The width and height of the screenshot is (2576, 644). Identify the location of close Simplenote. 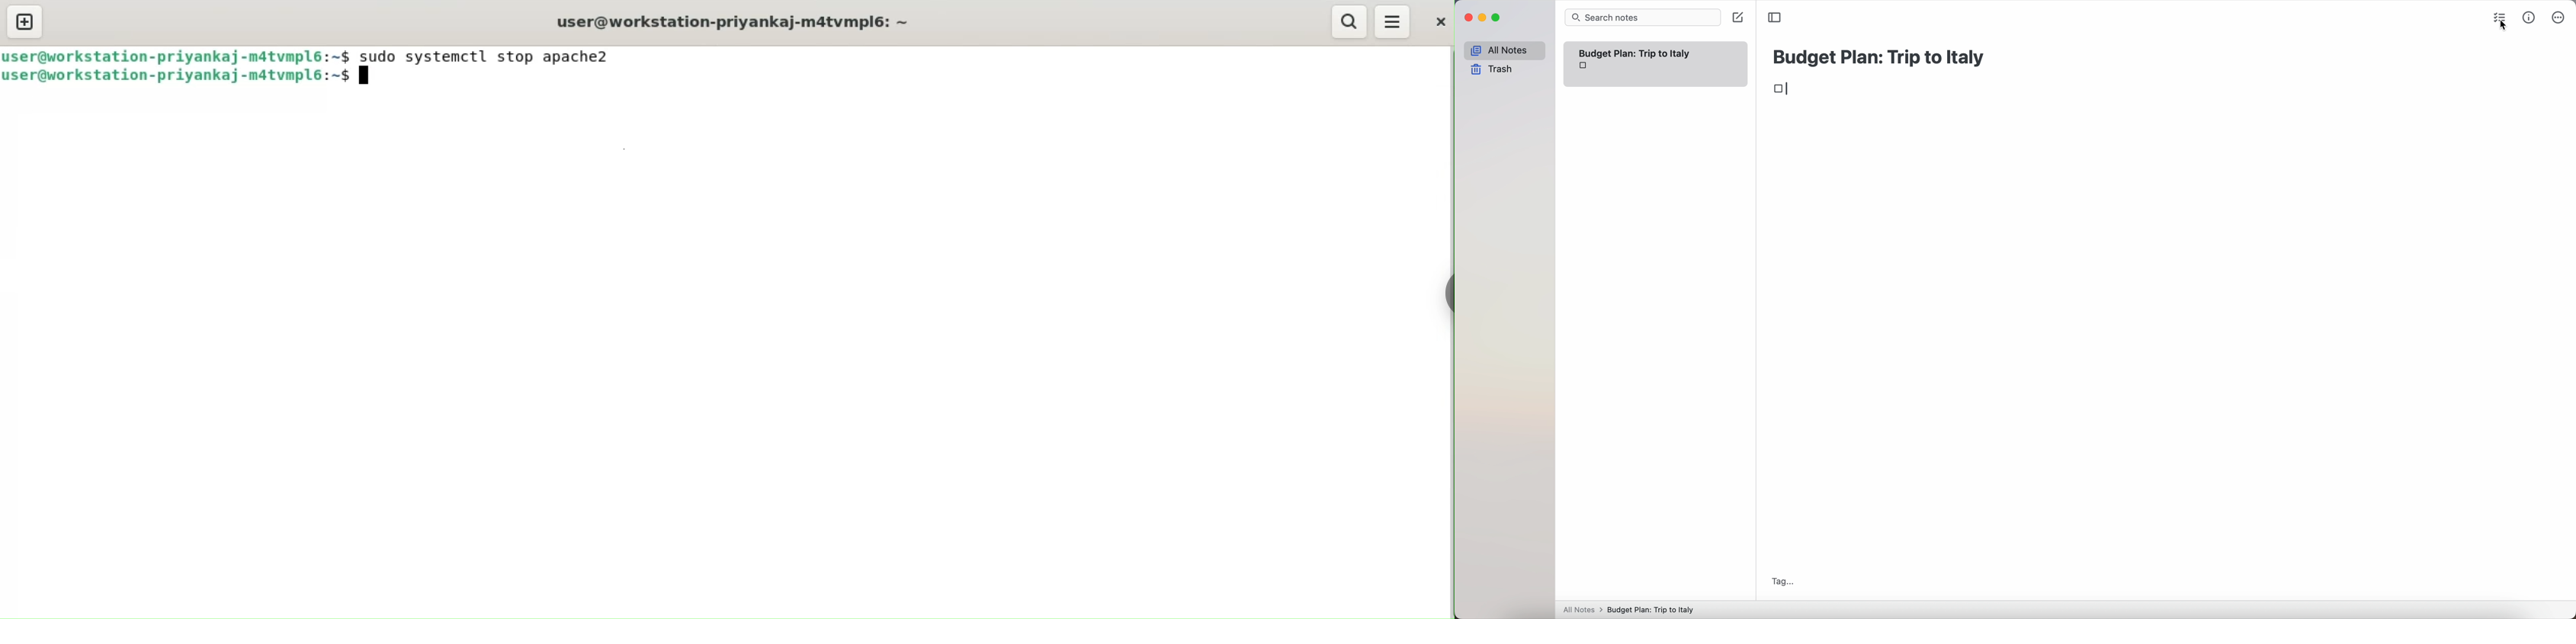
(1468, 17).